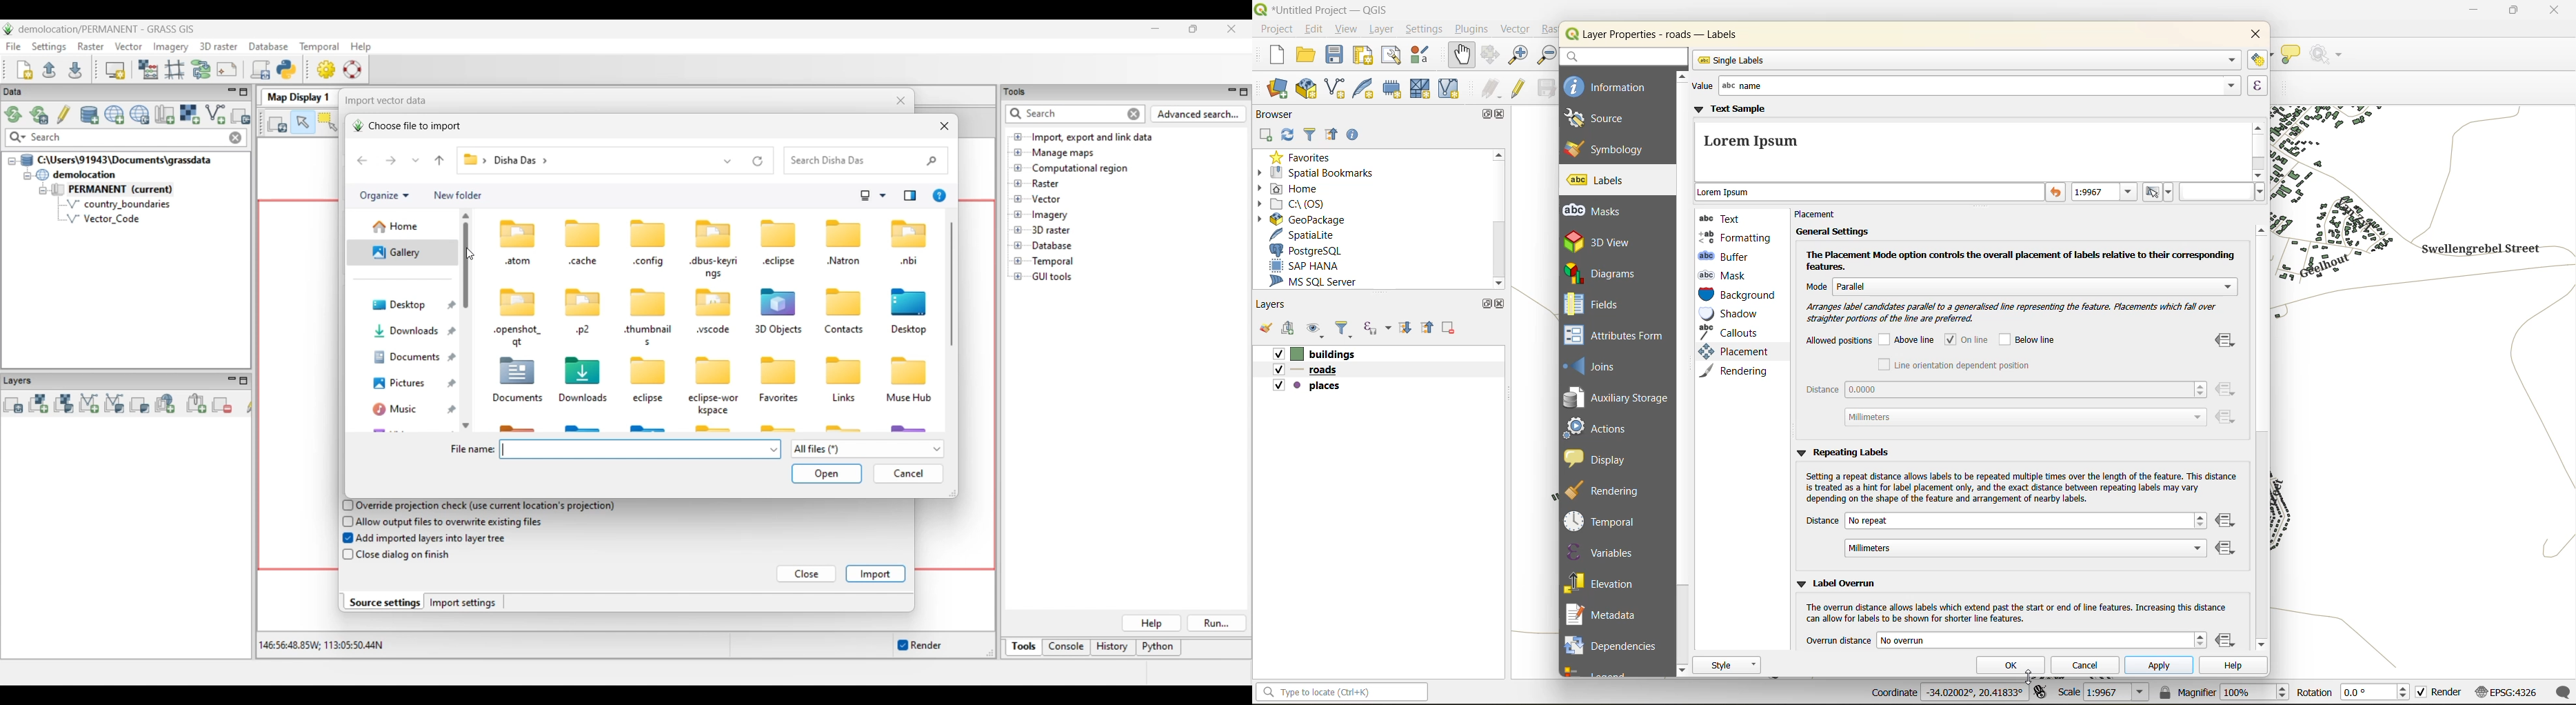 The width and height of the screenshot is (2576, 728). I want to click on zoom in, so click(1520, 57).